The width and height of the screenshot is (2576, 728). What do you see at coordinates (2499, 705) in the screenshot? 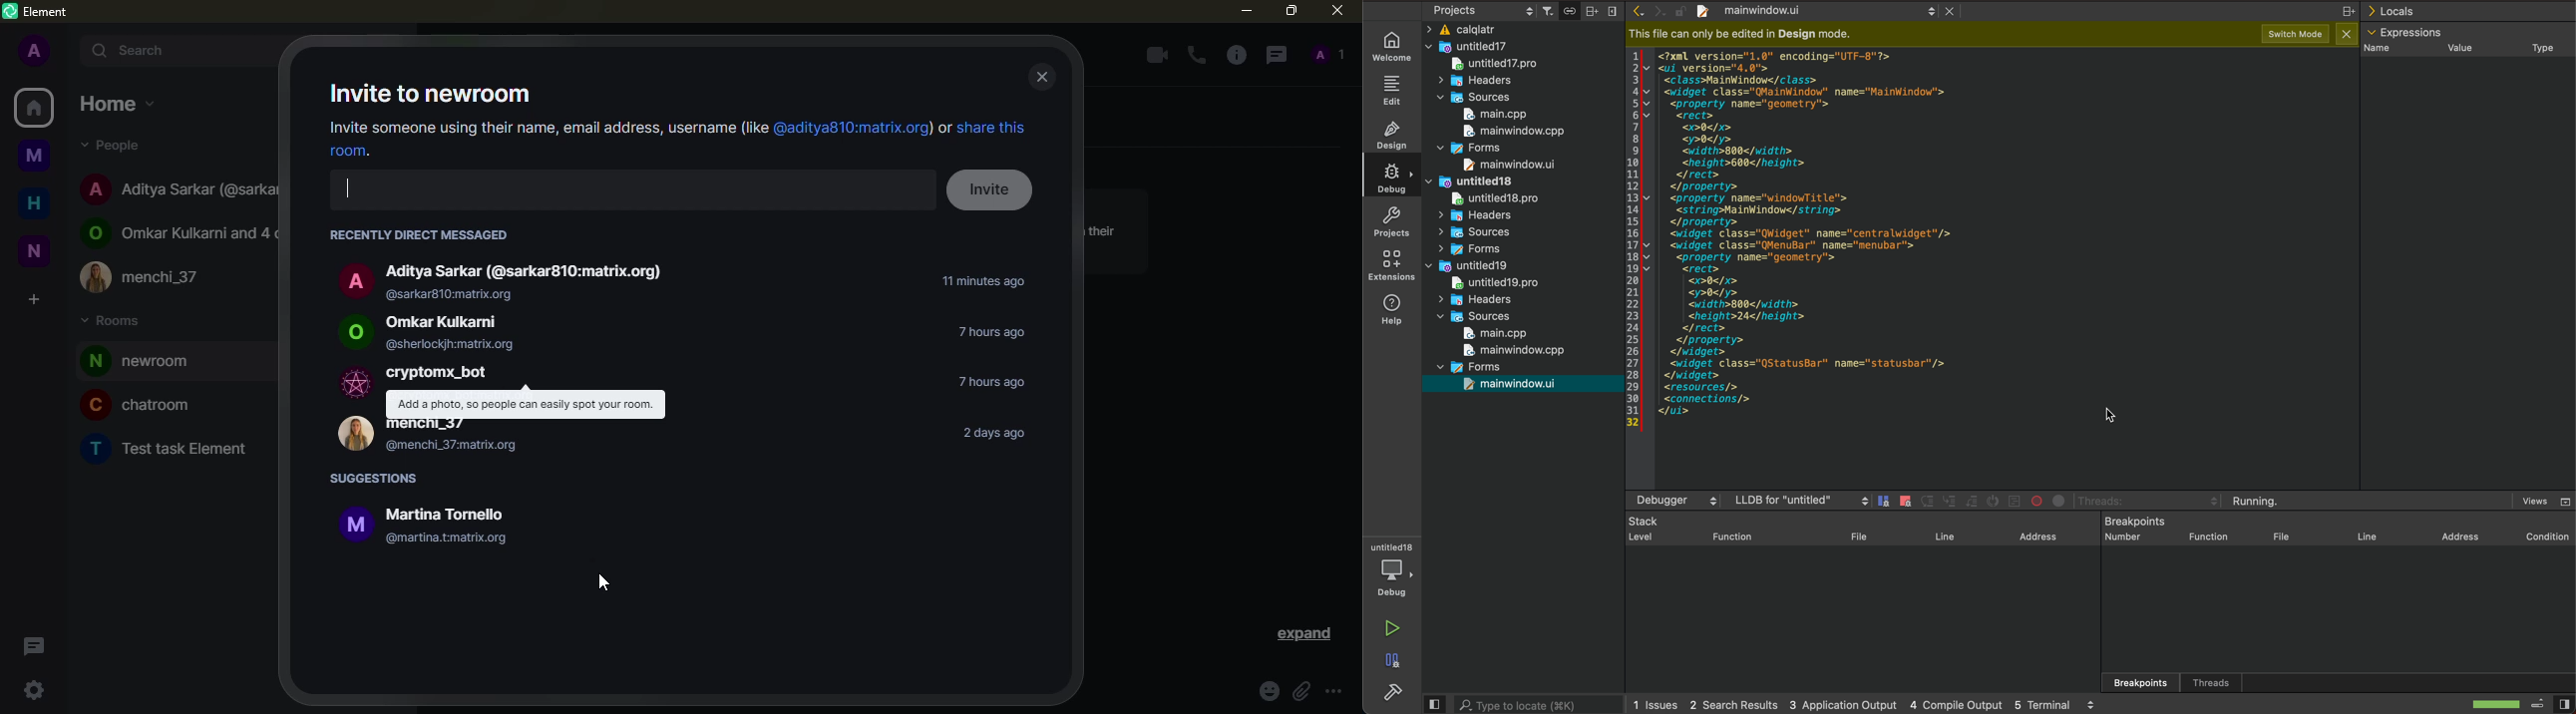
I see `loader` at bounding box center [2499, 705].